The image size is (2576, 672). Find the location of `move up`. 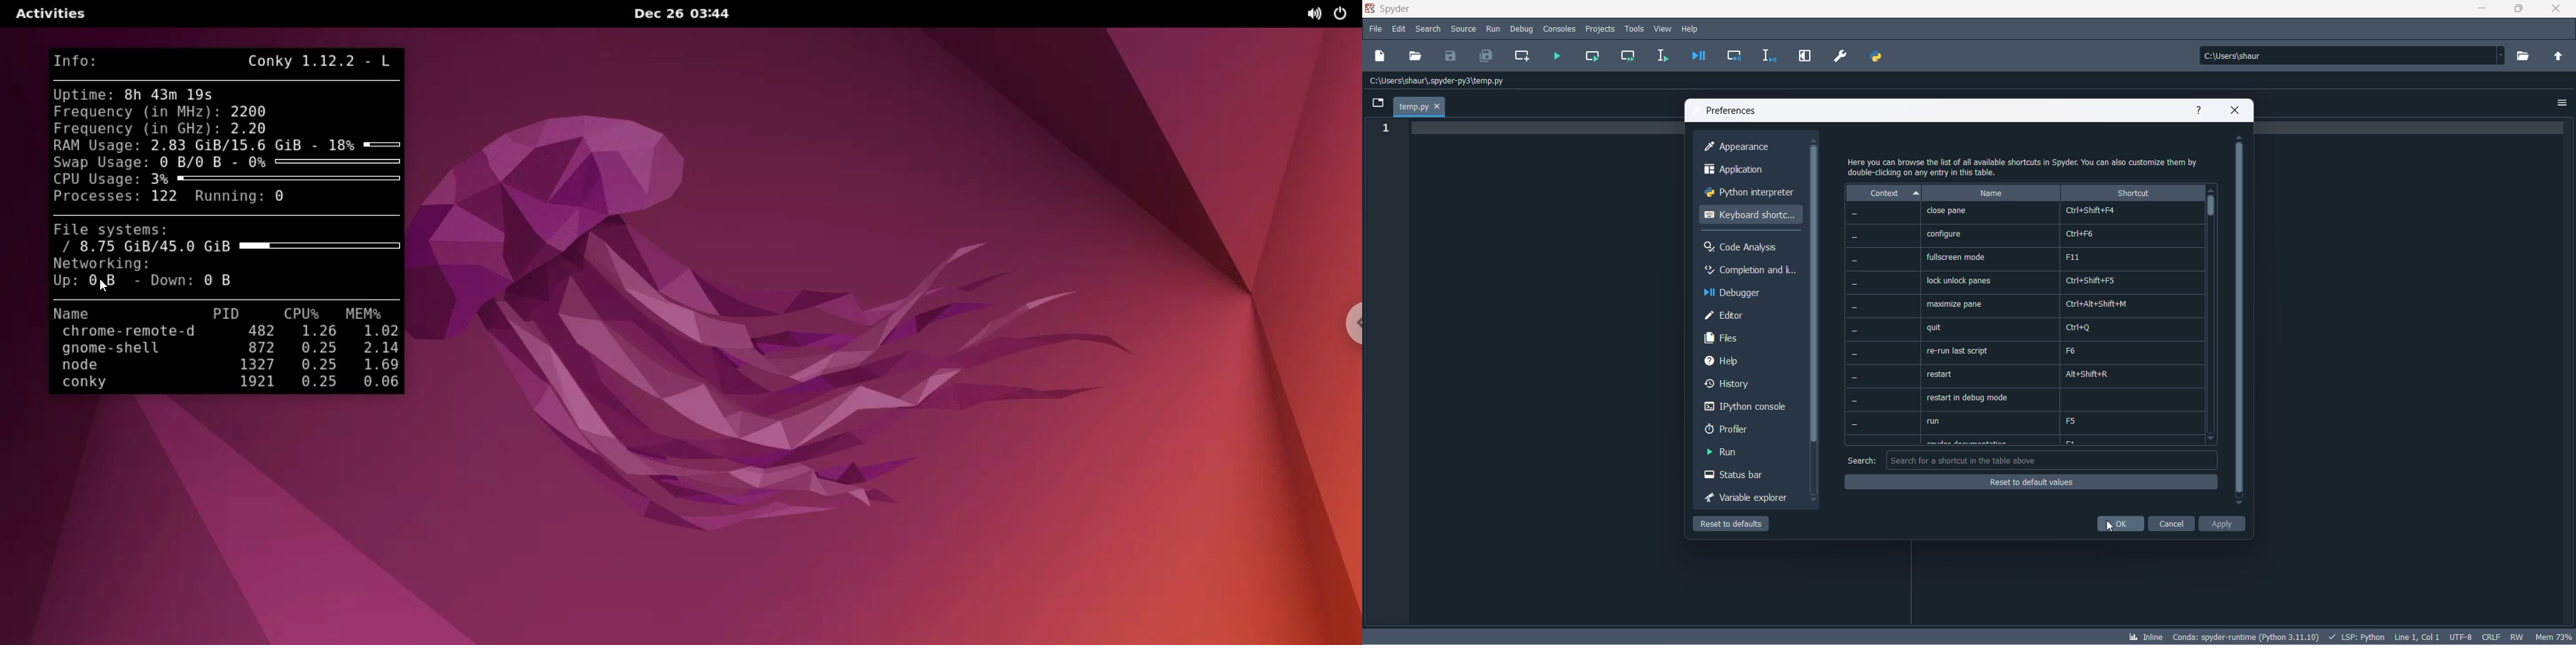

move up is located at coordinates (2213, 190).